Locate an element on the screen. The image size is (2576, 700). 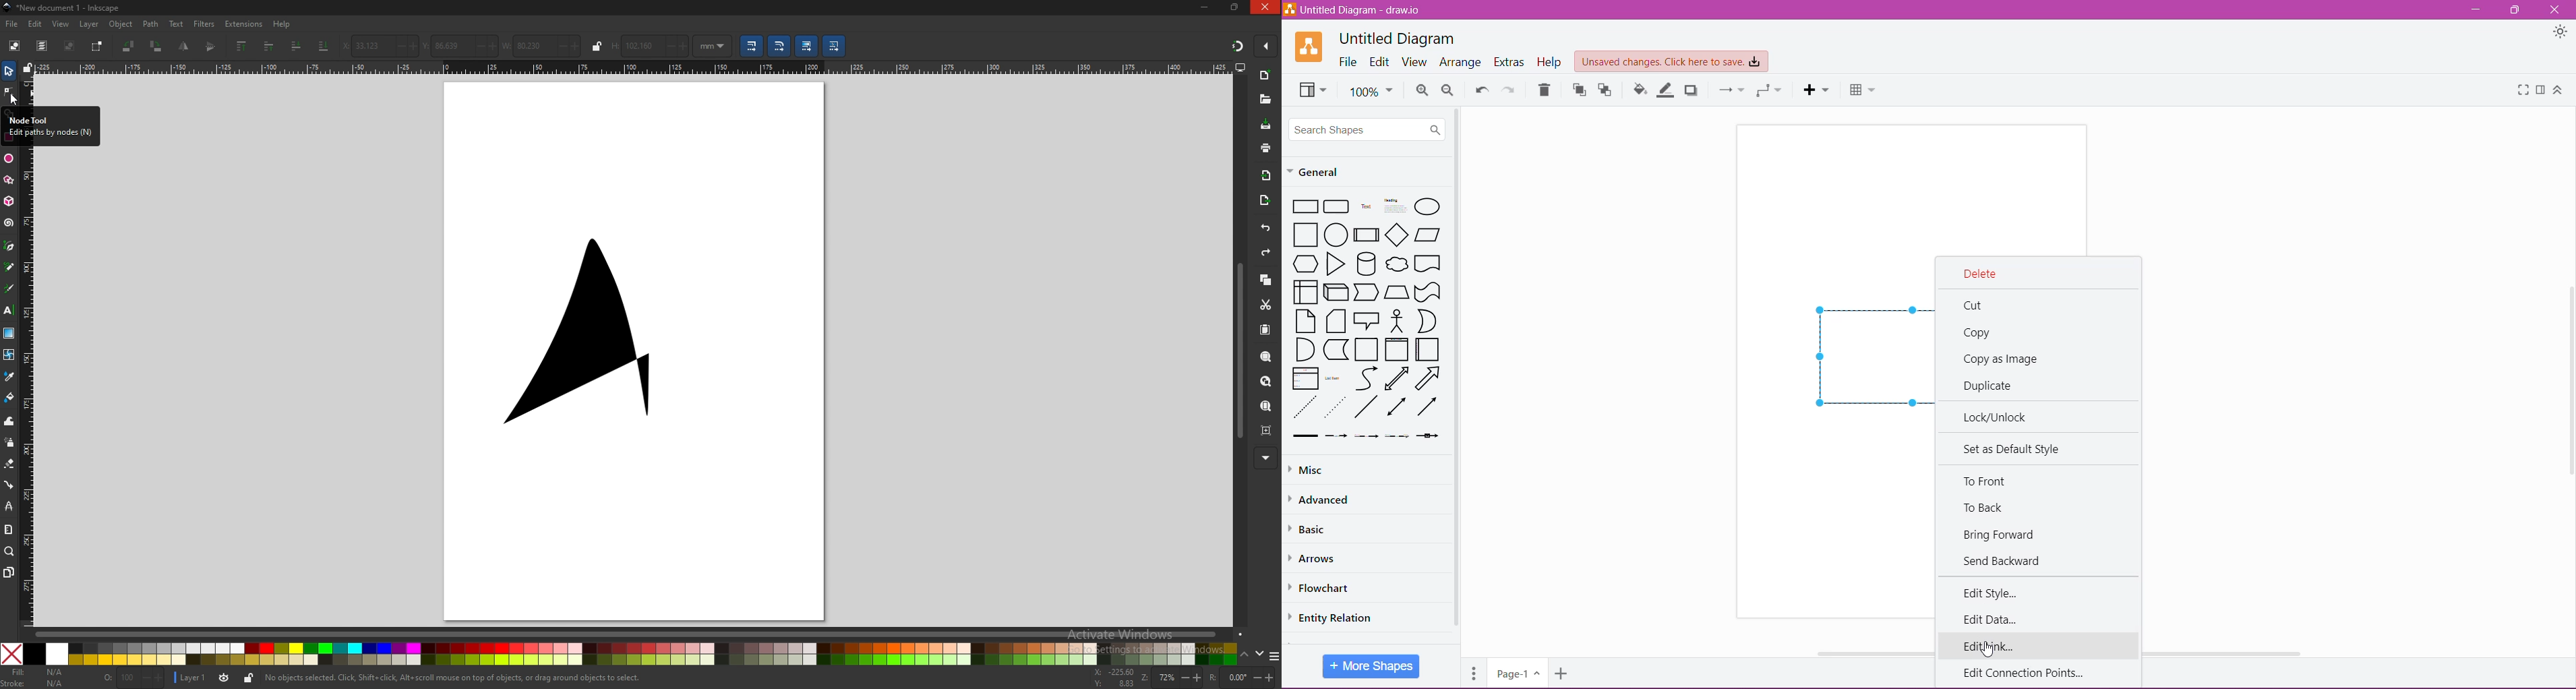
measure is located at coordinates (9, 529).